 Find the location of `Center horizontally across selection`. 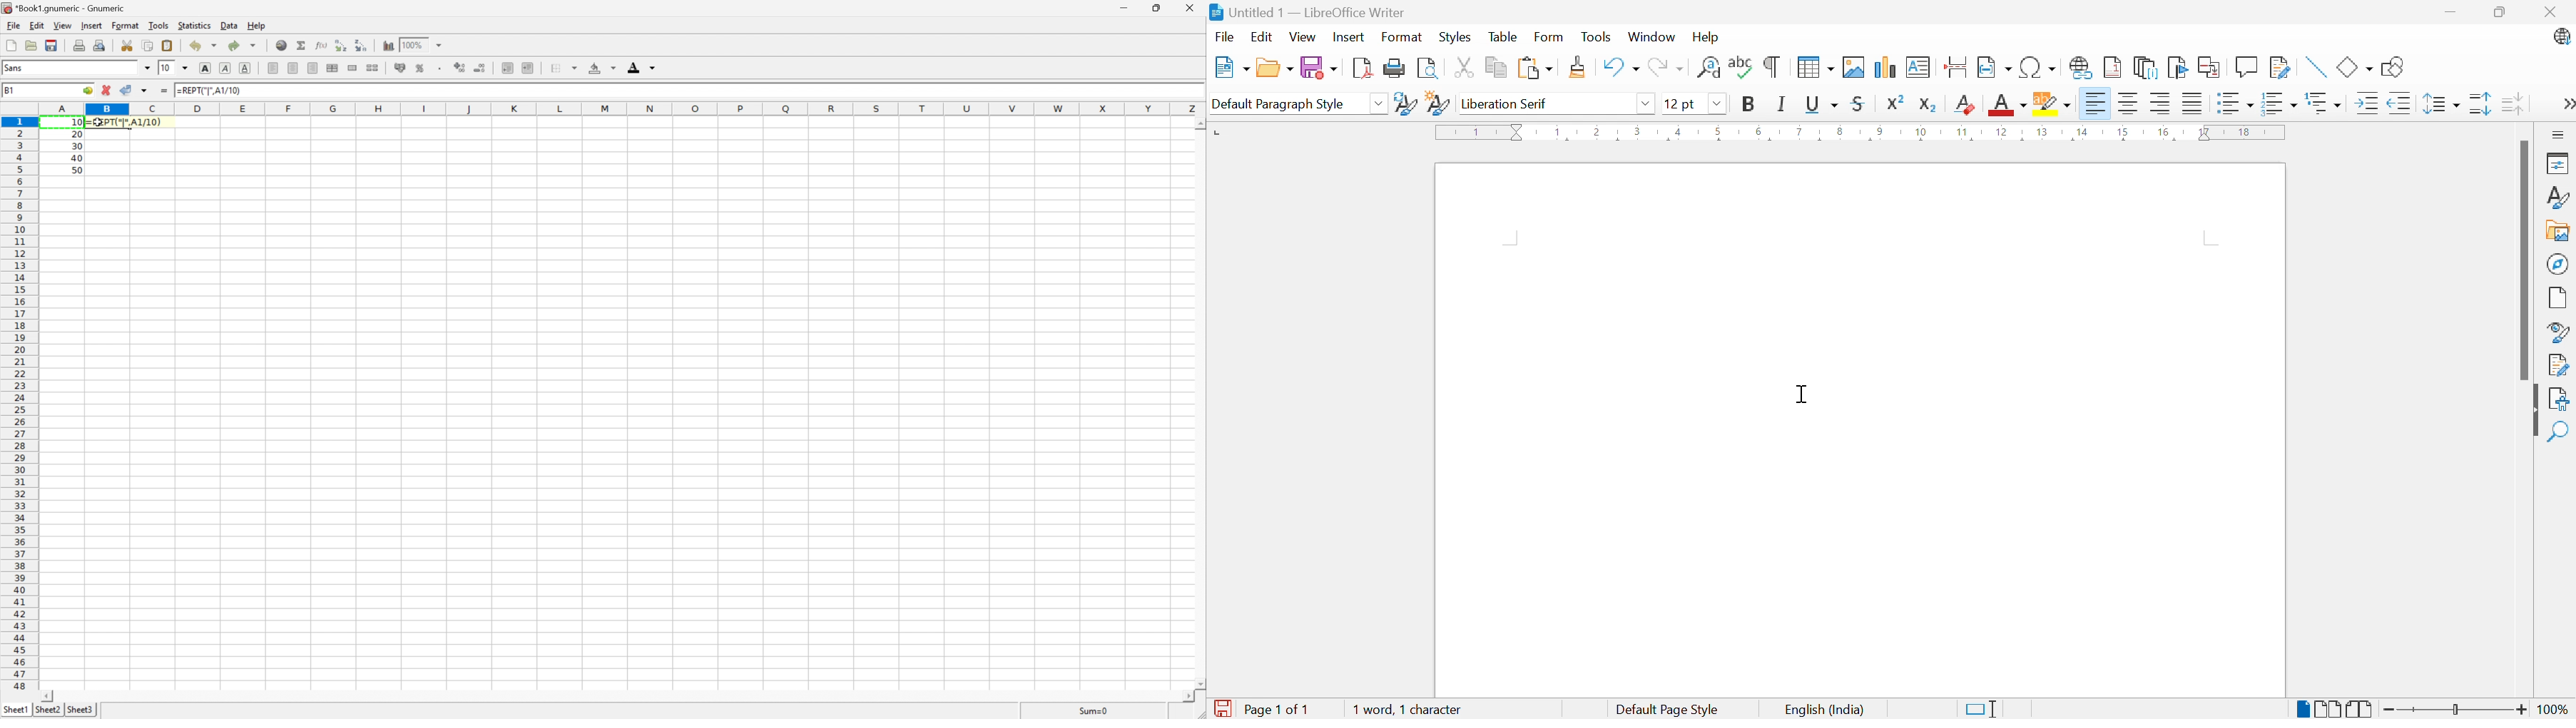

Center horizontally across selection is located at coordinates (333, 69).